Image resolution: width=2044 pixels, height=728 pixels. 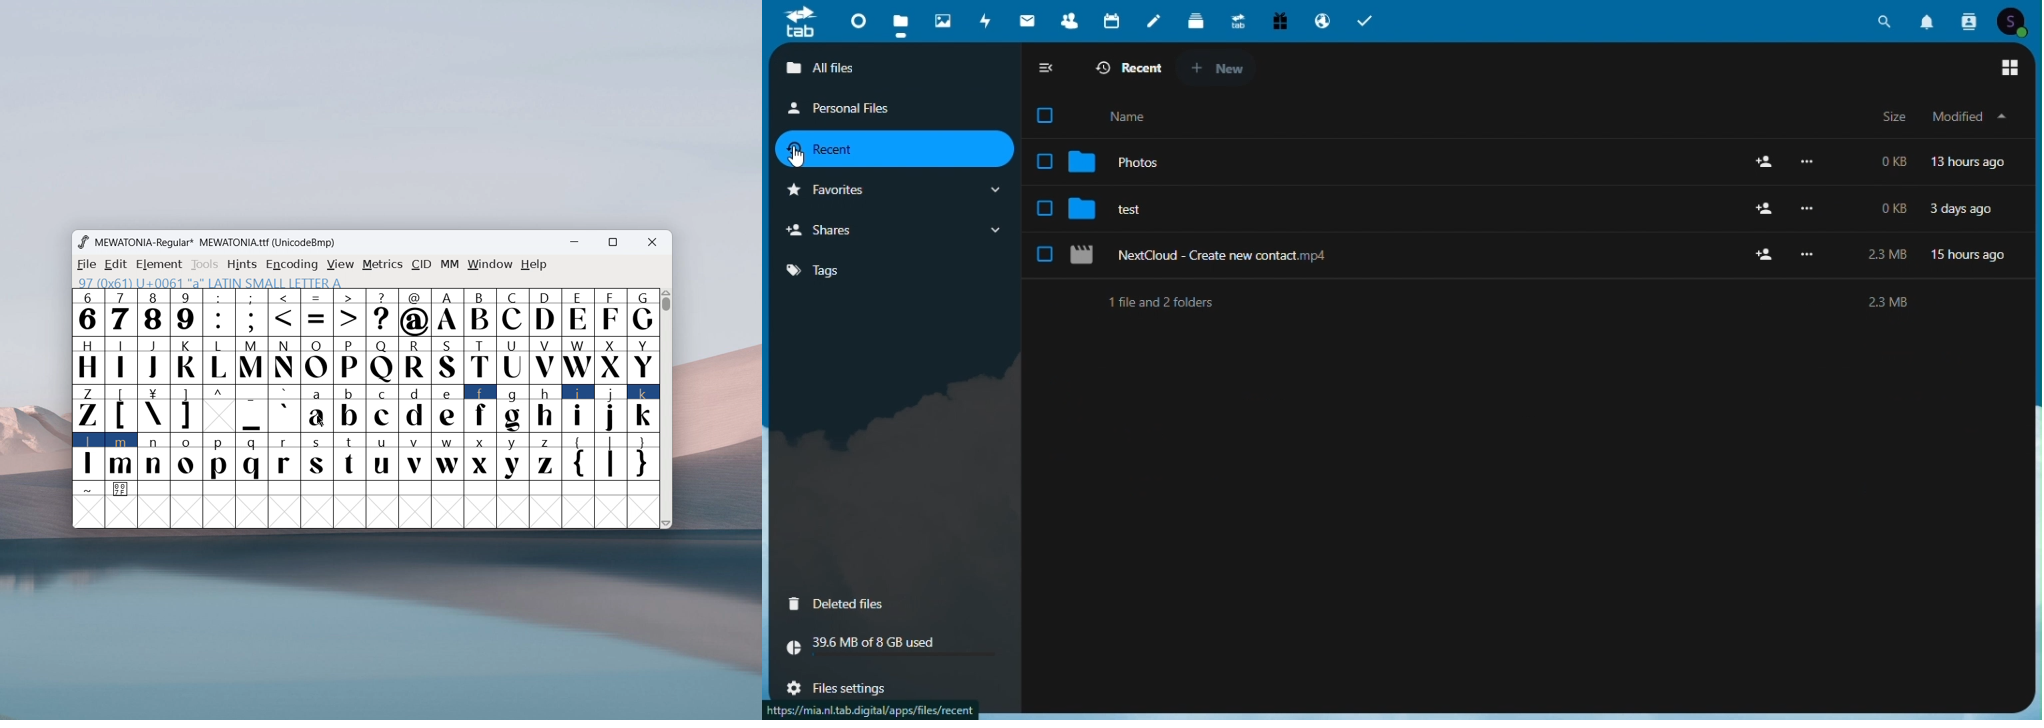 What do you see at coordinates (1971, 253) in the screenshot?
I see `15 hours ago` at bounding box center [1971, 253].